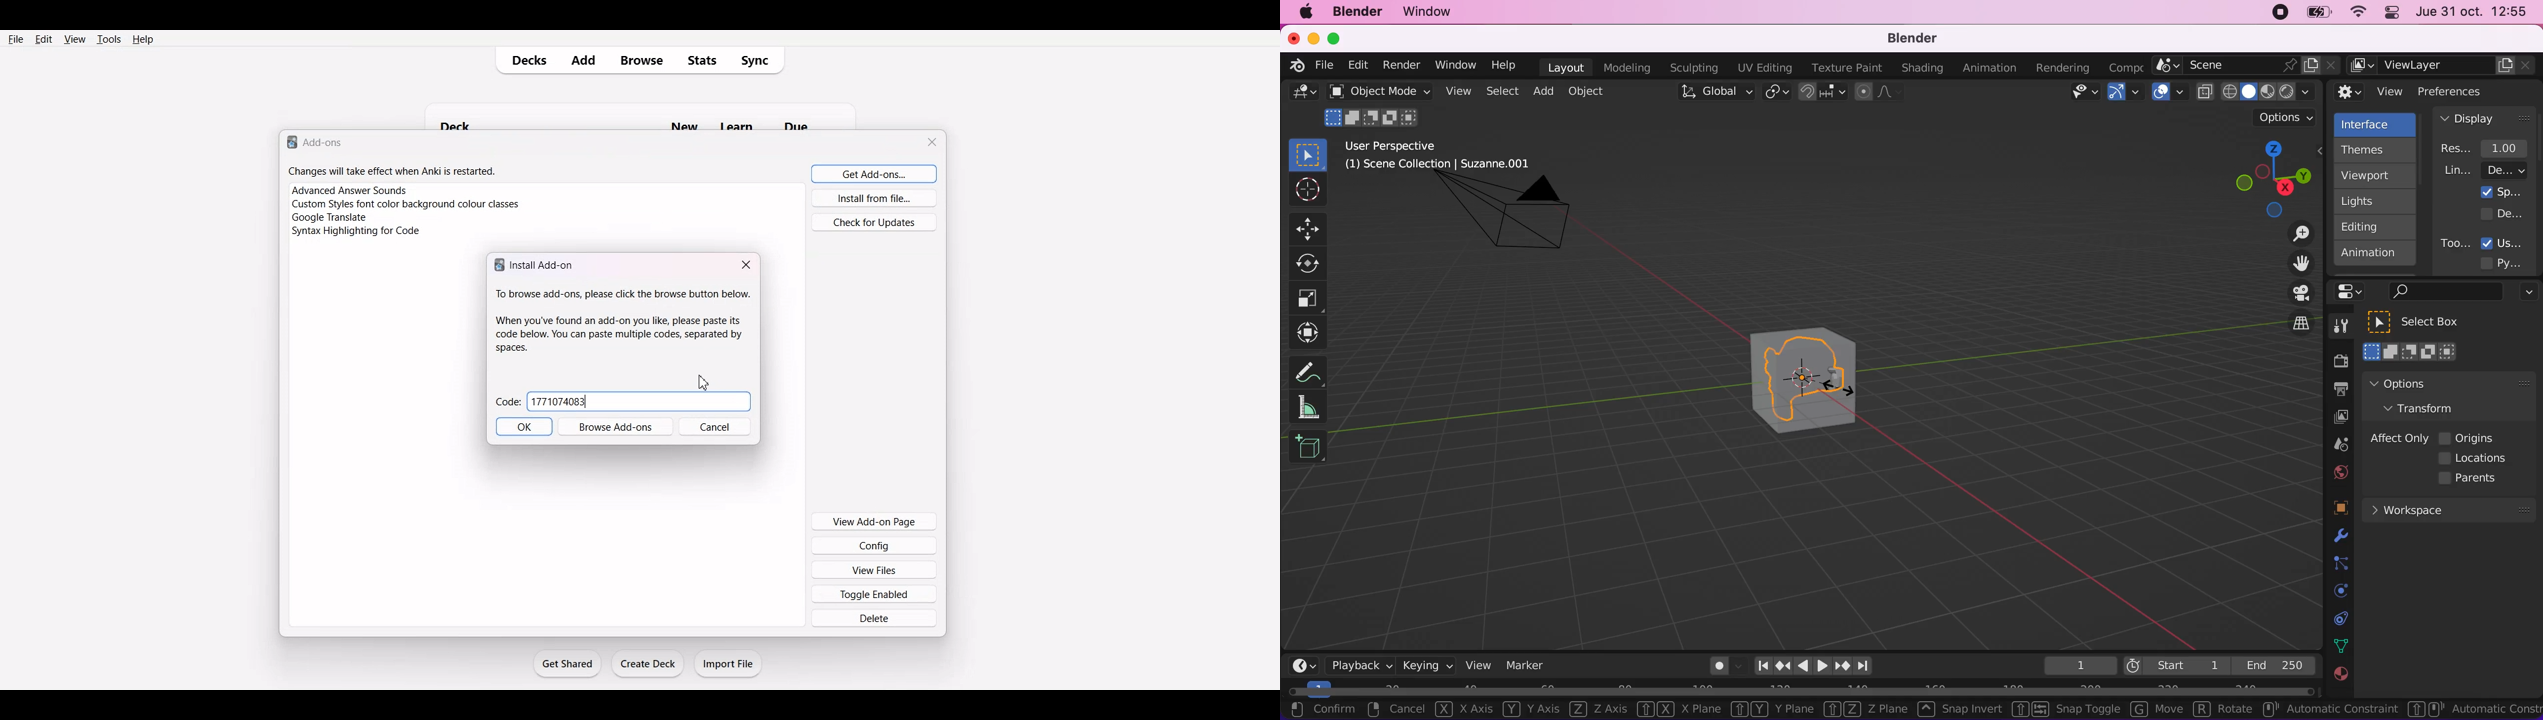  Describe the element at coordinates (2335, 418) in the screenshot. I see `view layer` at that location.